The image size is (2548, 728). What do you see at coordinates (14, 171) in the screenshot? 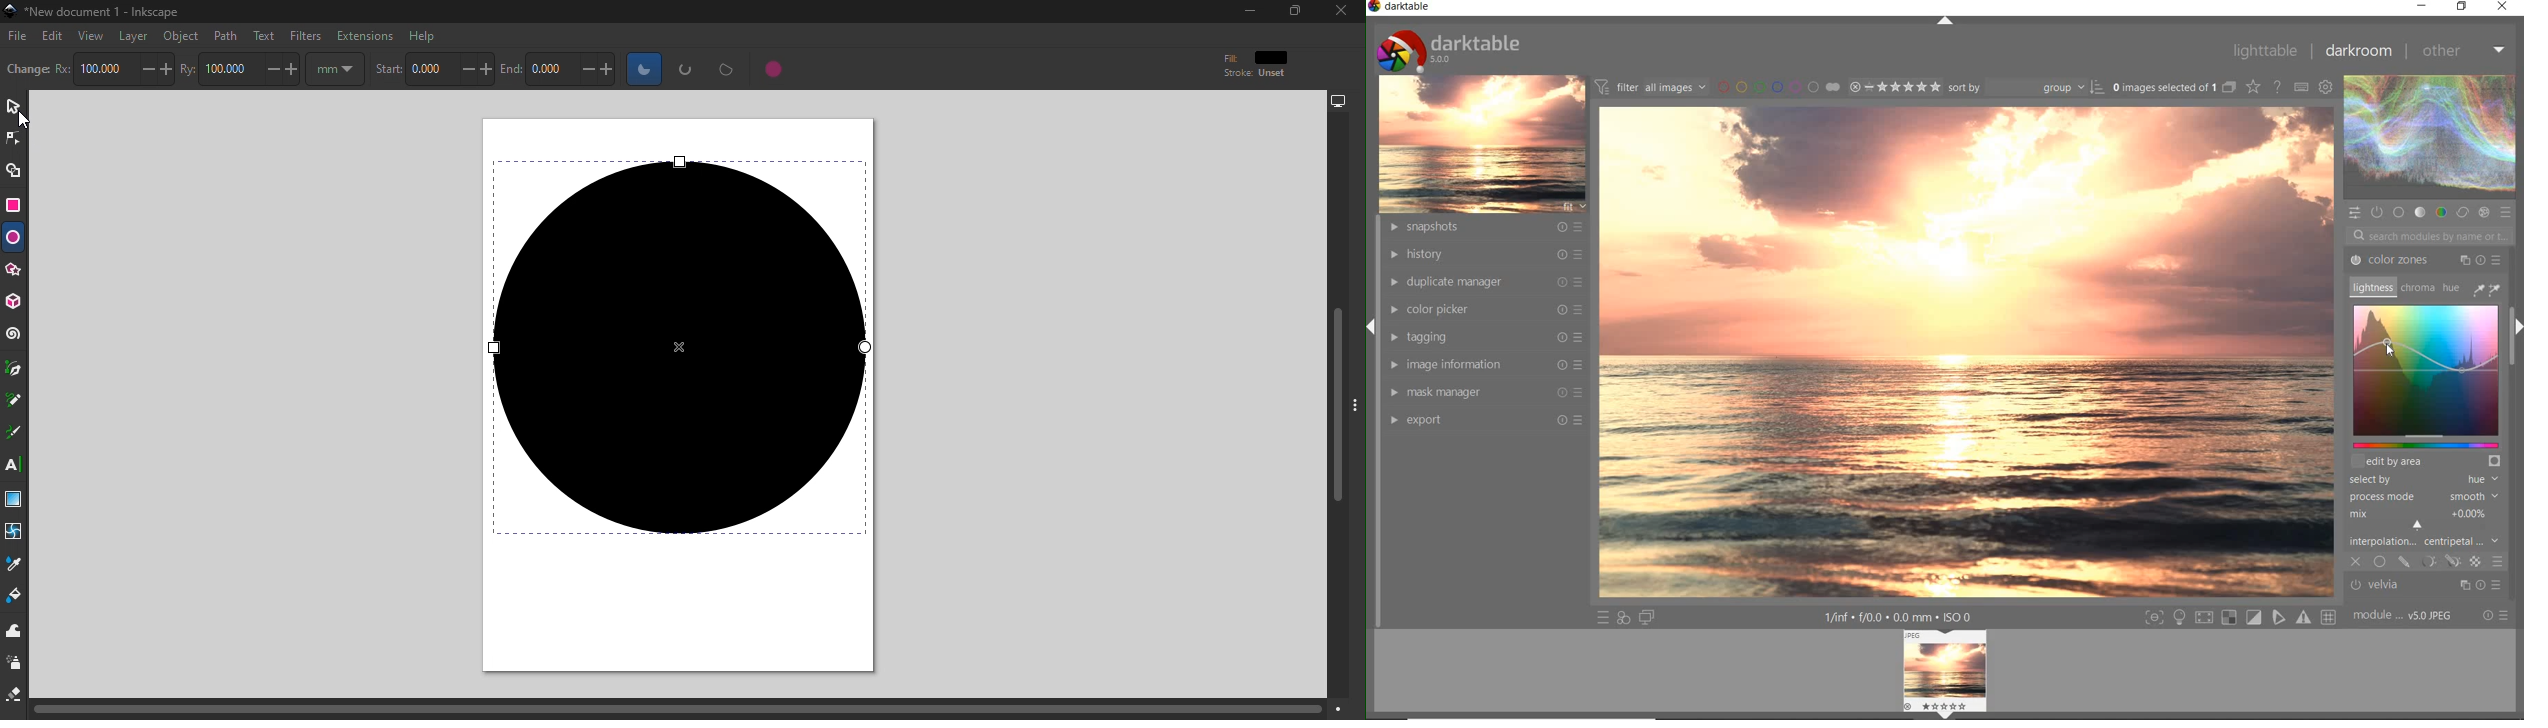
I see `Shape builder tool` at bounding box center [14, 171].